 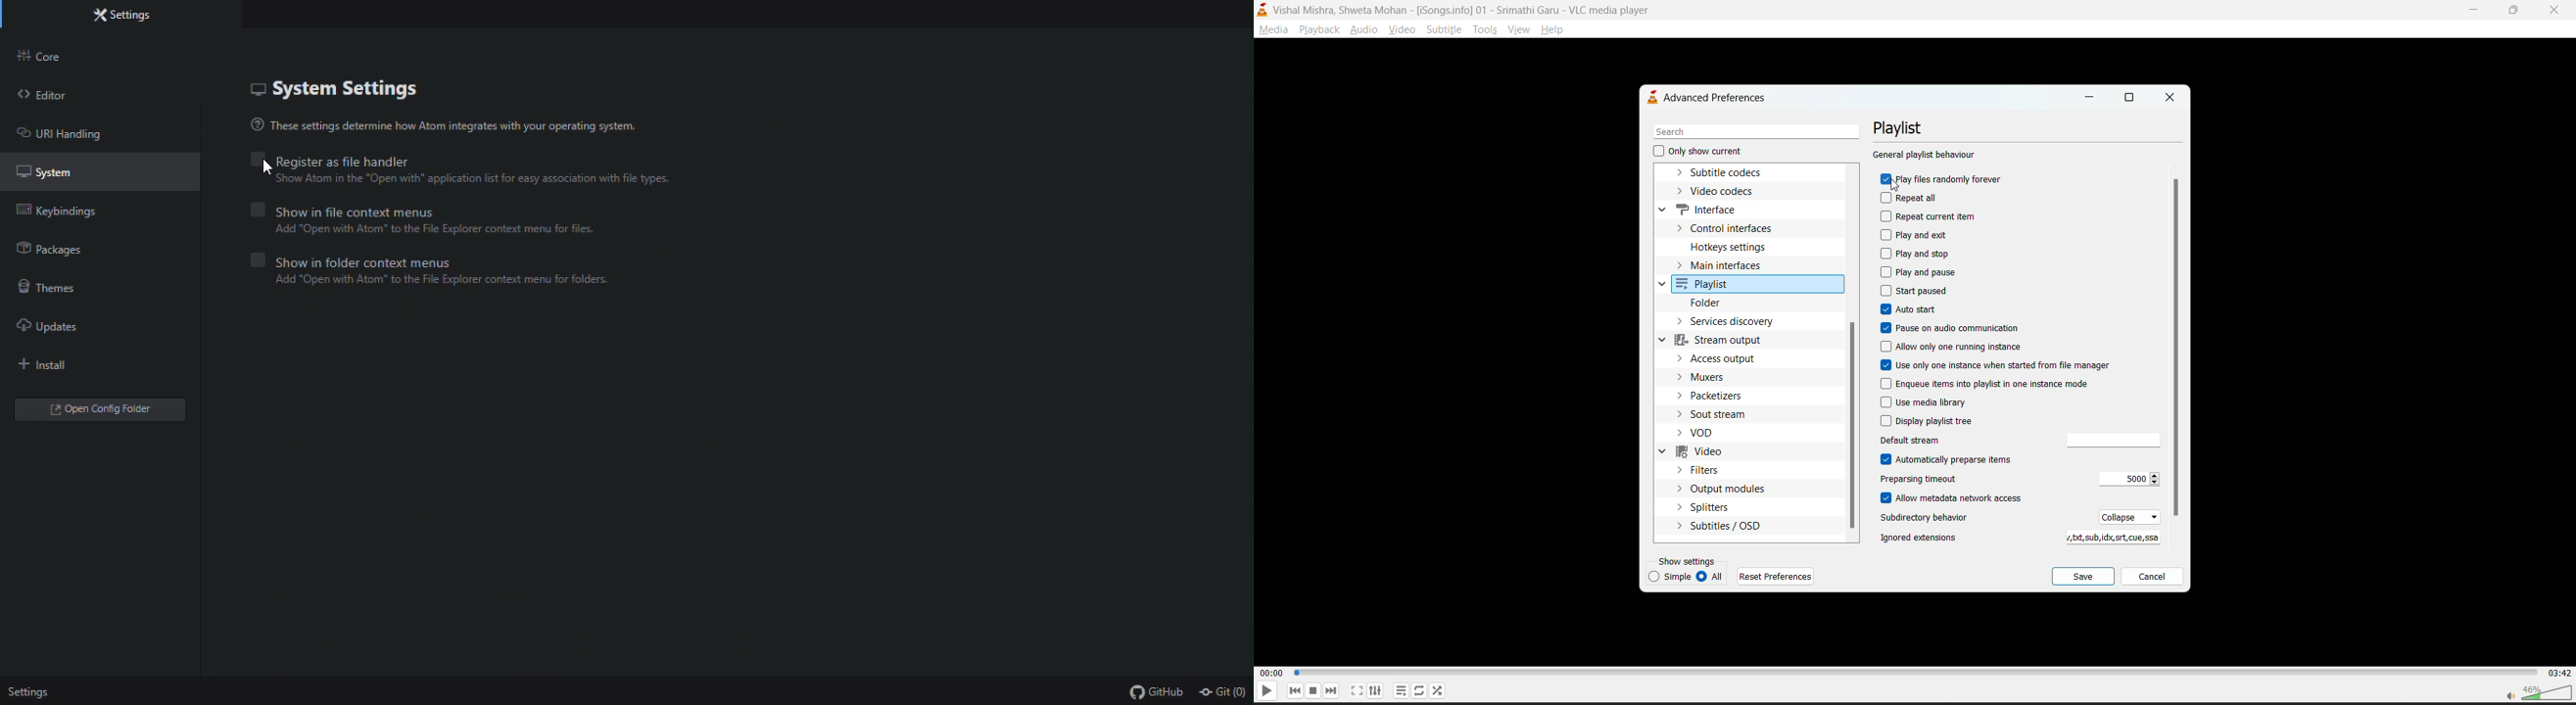 What do you see at coordinates (70, 138) in the screenshot?
I see `URL handling` at bounding box center [70, 138].